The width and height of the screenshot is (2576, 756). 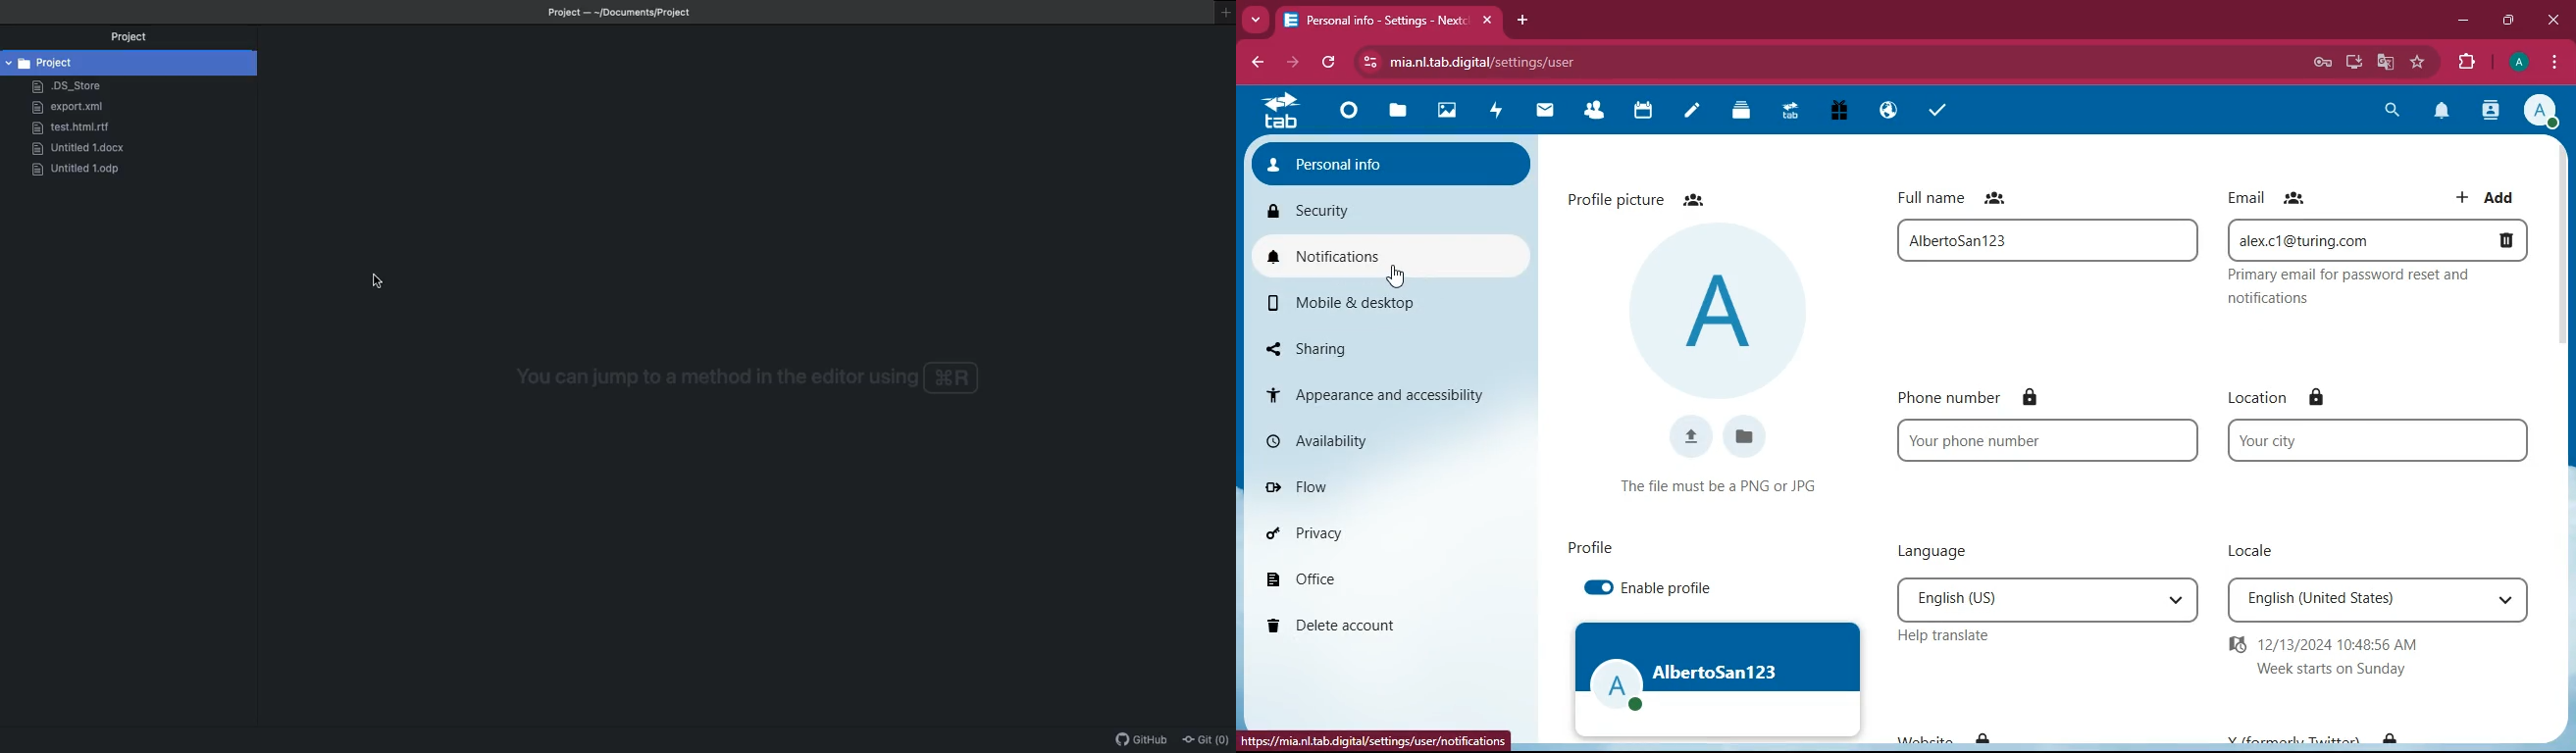 What do you see at coordinates (738, 377) in the screenshot?
I see `Jump to editor ` at bounding box center [738, 377].